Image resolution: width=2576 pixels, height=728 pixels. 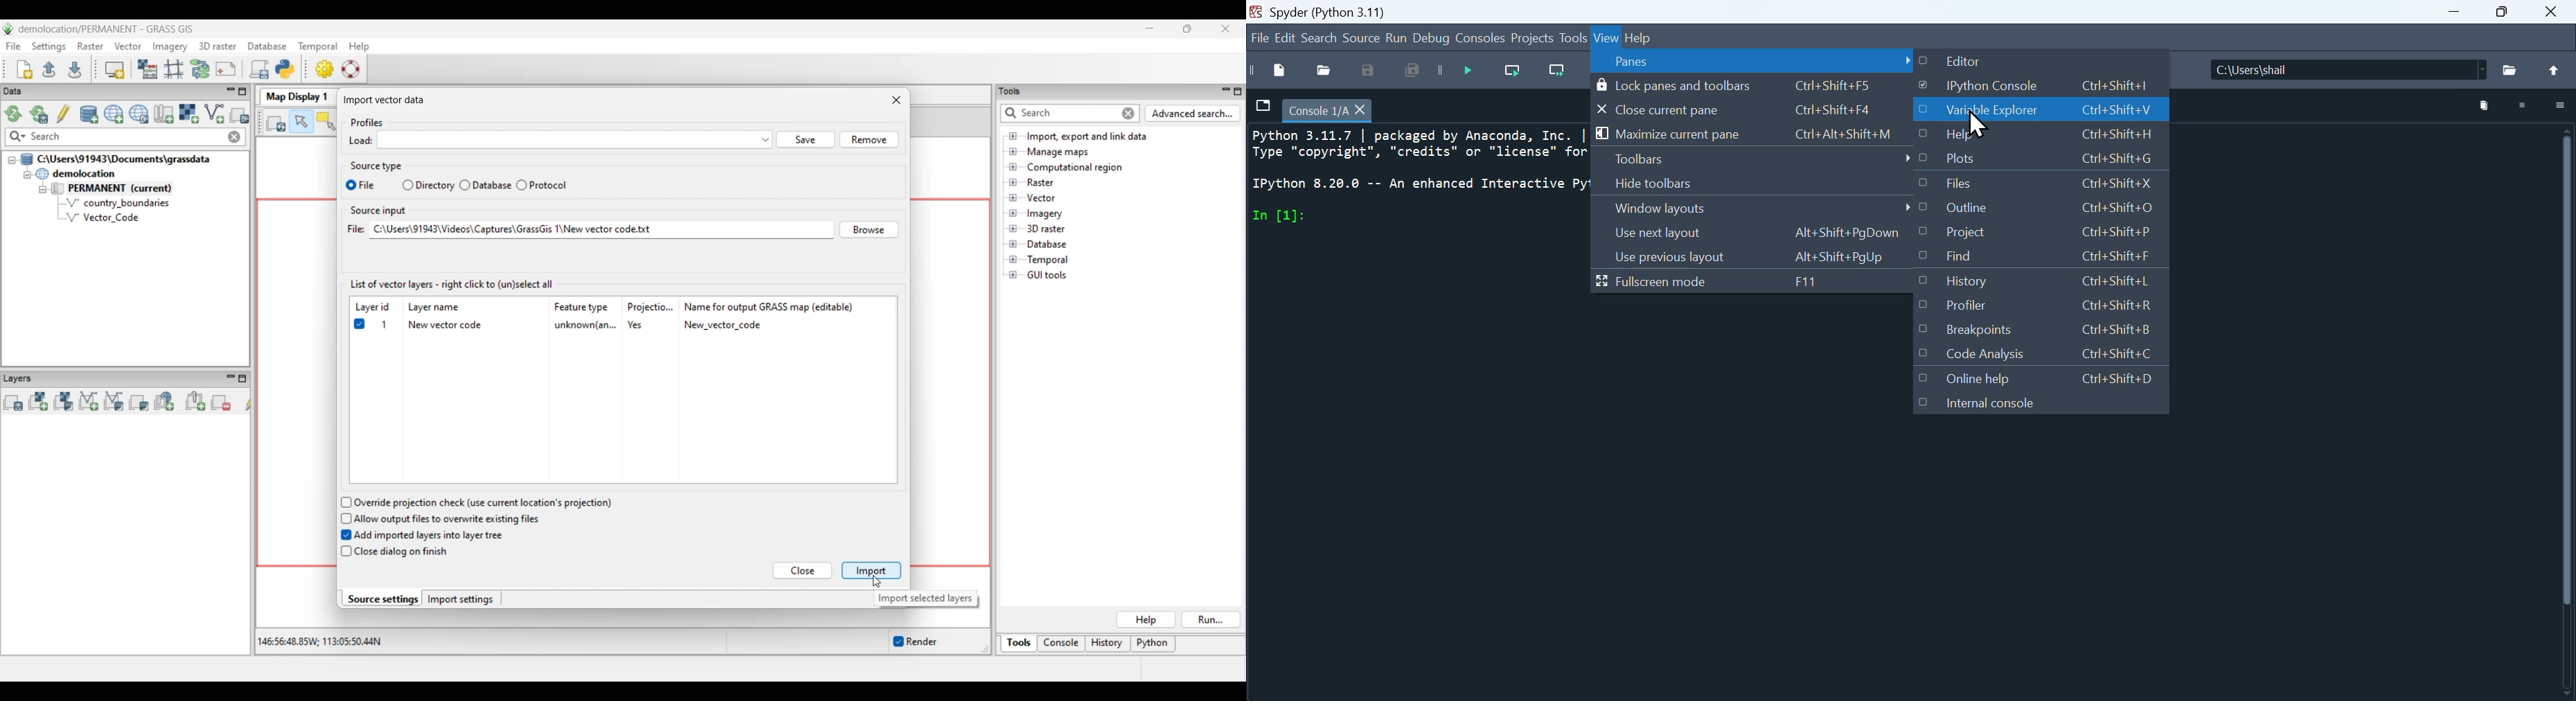 I want to click on Spyder, so click(x=1353, y=10).